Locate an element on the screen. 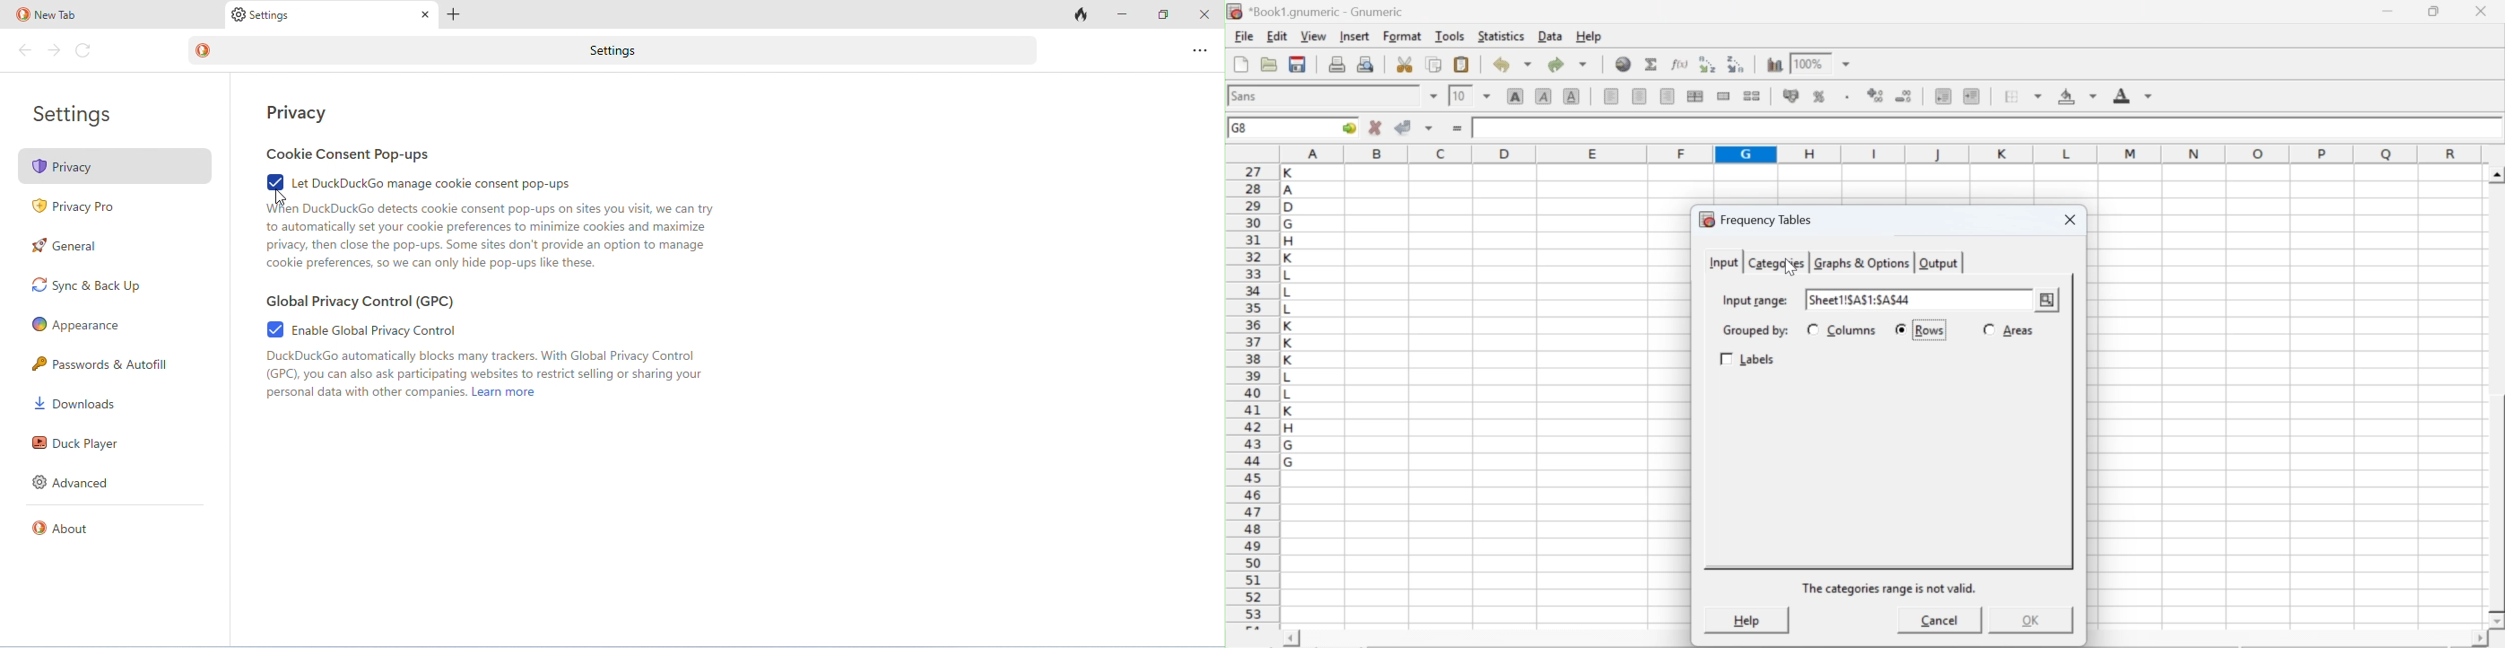 This screenshot has height=672, width=2520. OK is located at coordinates (2028, 620).